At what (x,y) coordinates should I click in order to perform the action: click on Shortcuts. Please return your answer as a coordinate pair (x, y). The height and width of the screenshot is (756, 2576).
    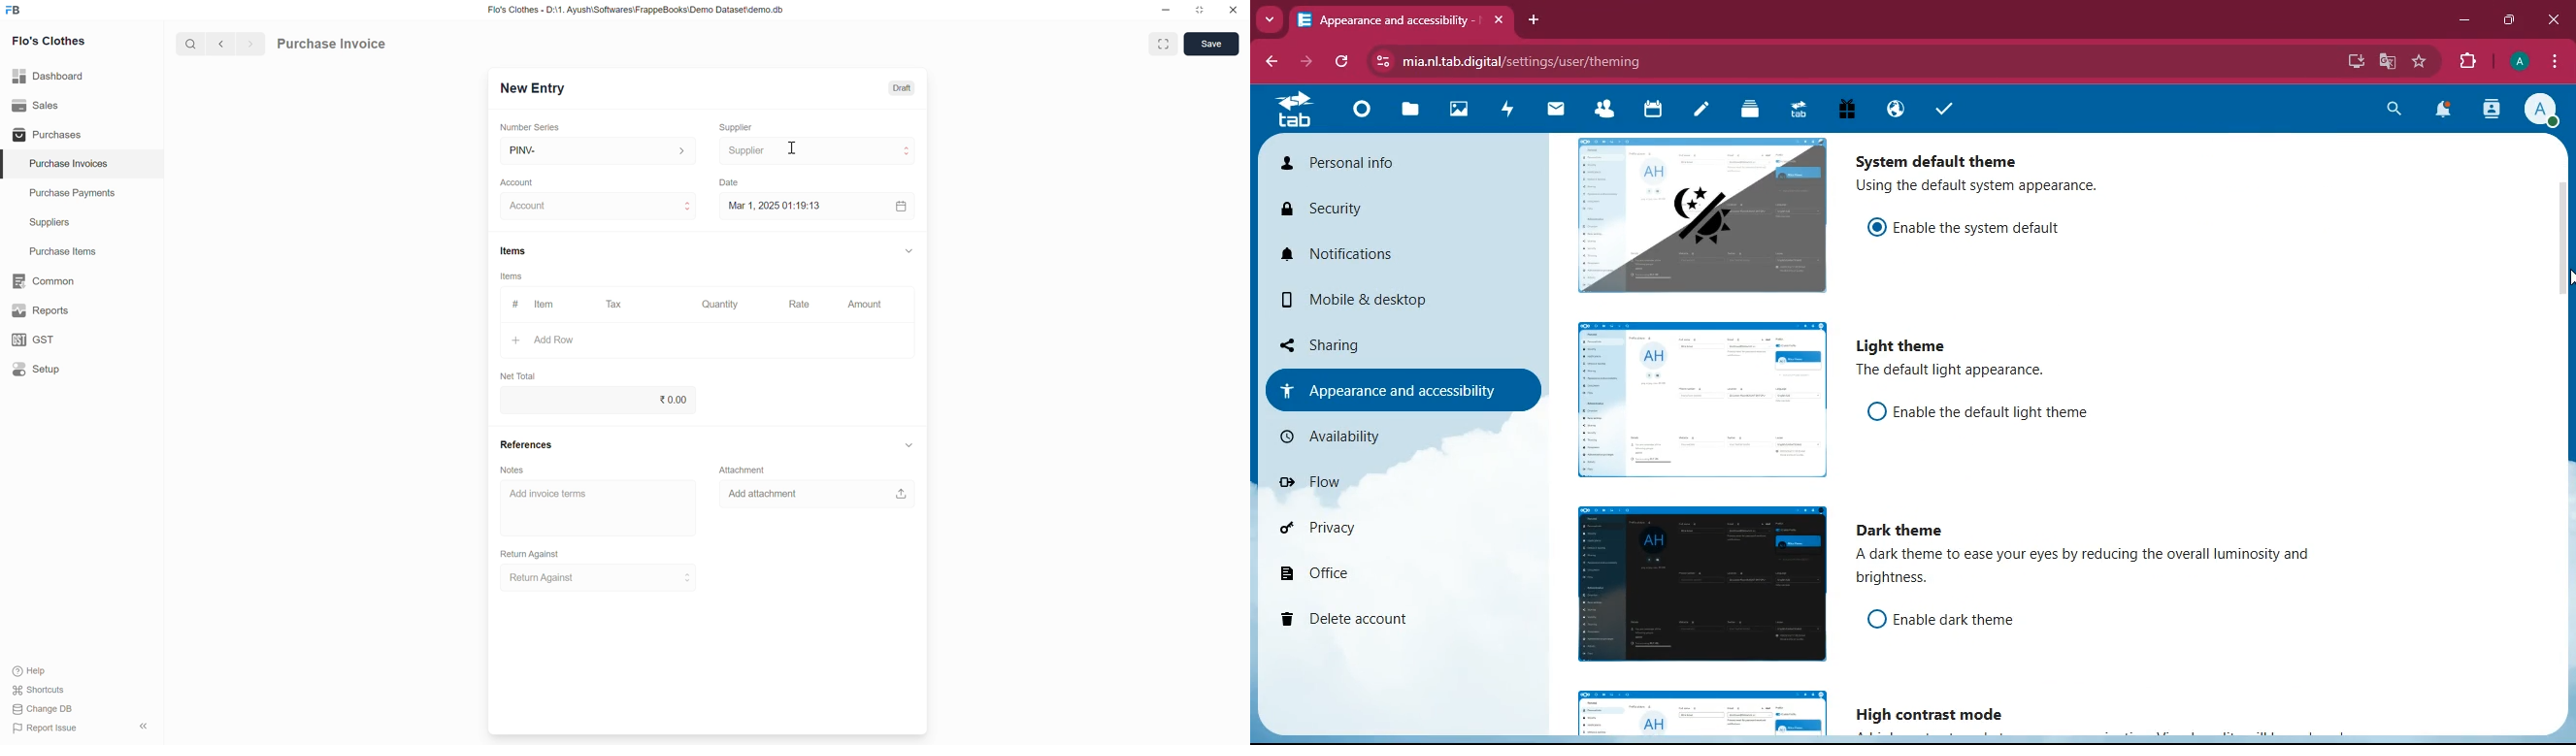
    Looking at the image, I should click on (40, 691).